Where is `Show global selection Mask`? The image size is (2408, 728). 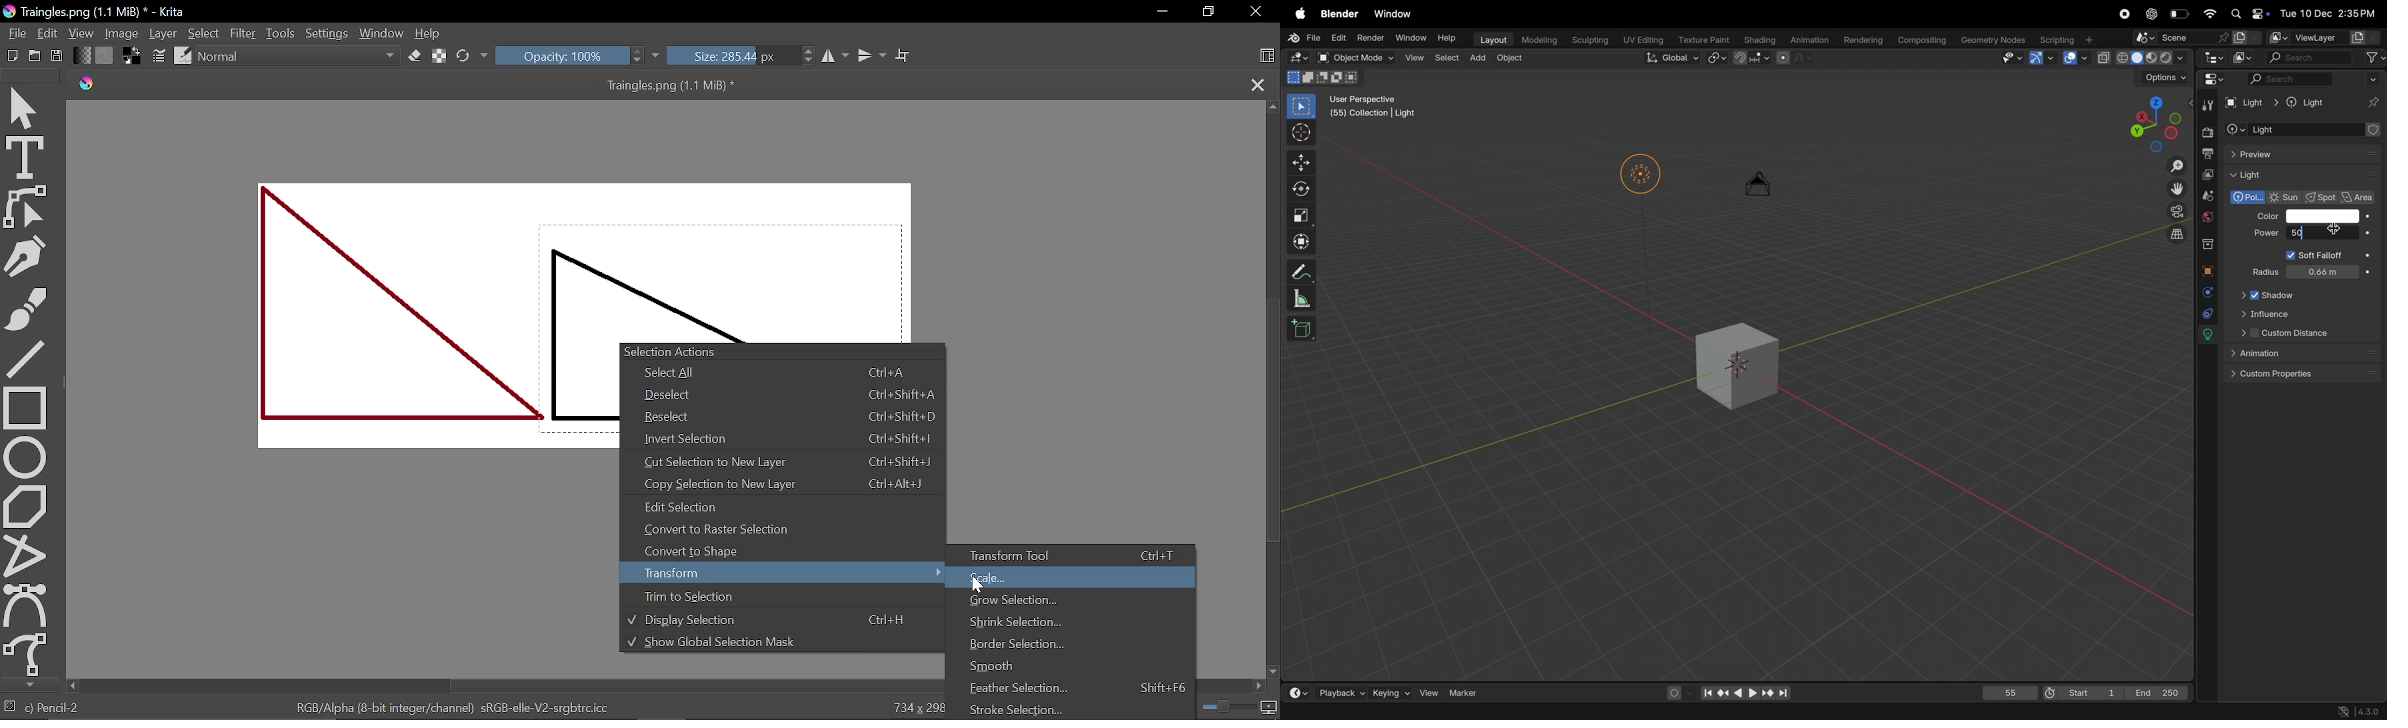
Show global selection Mask is located at coordinates (764, 643).